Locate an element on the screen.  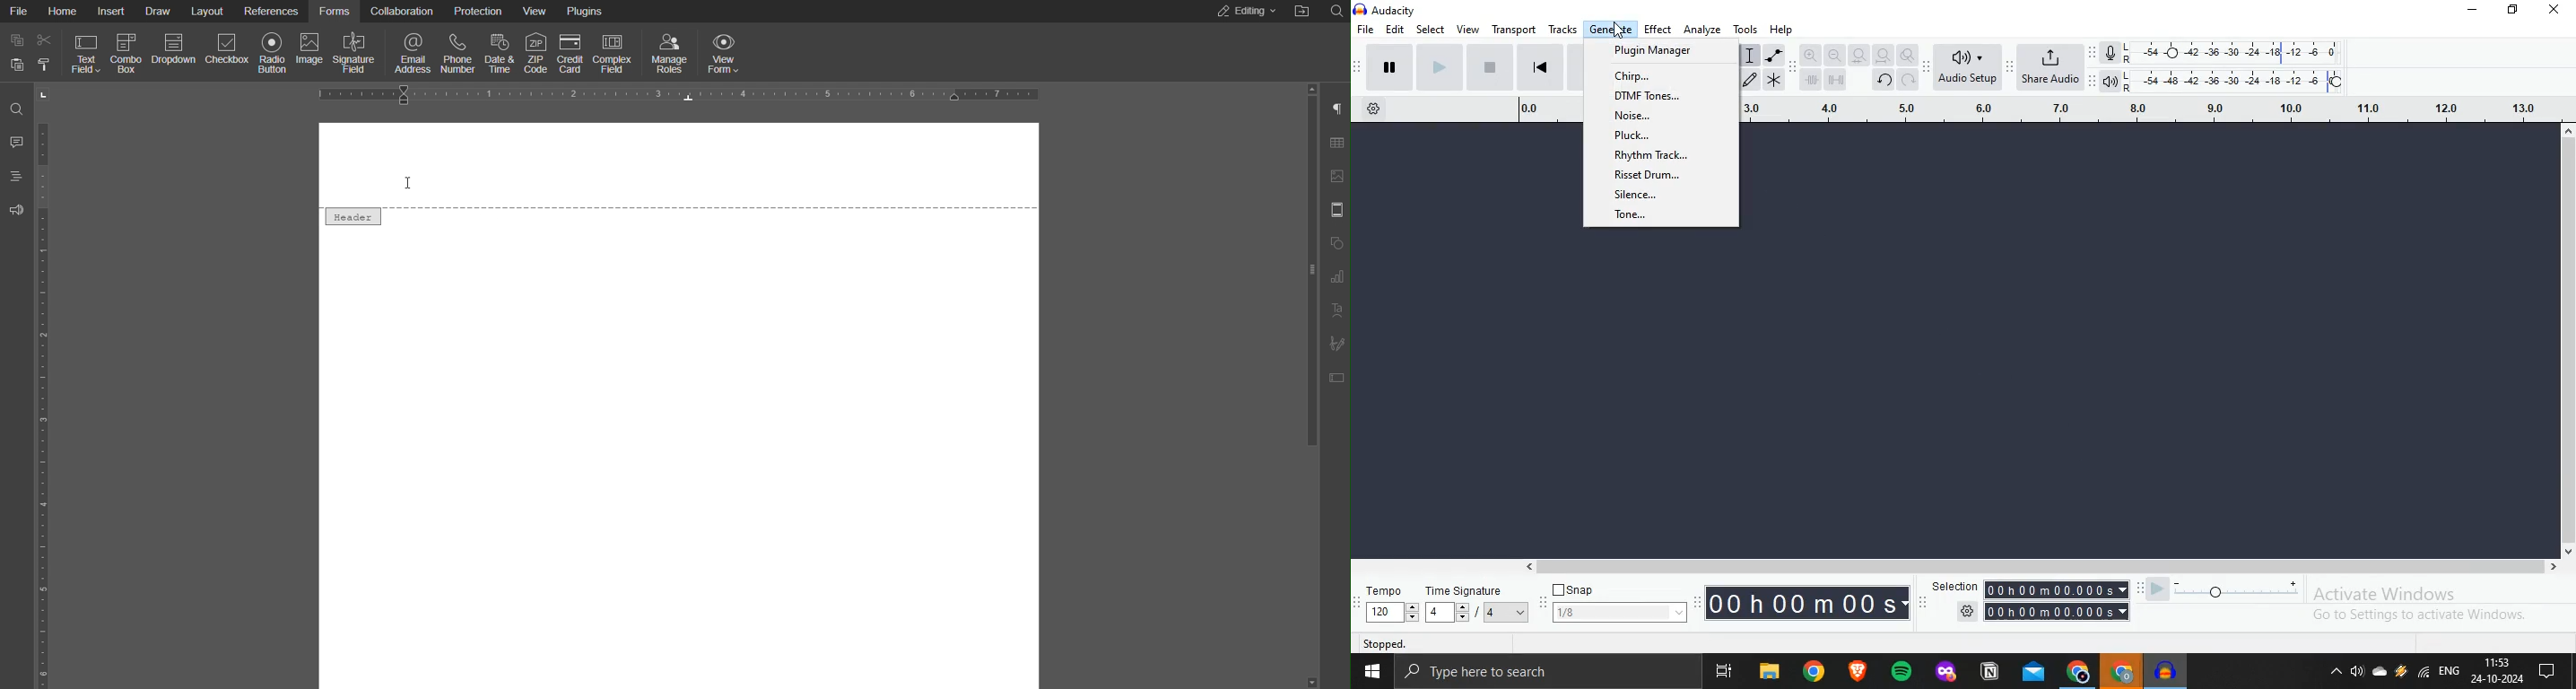
Analyze is located at coordinates (1702, 28).